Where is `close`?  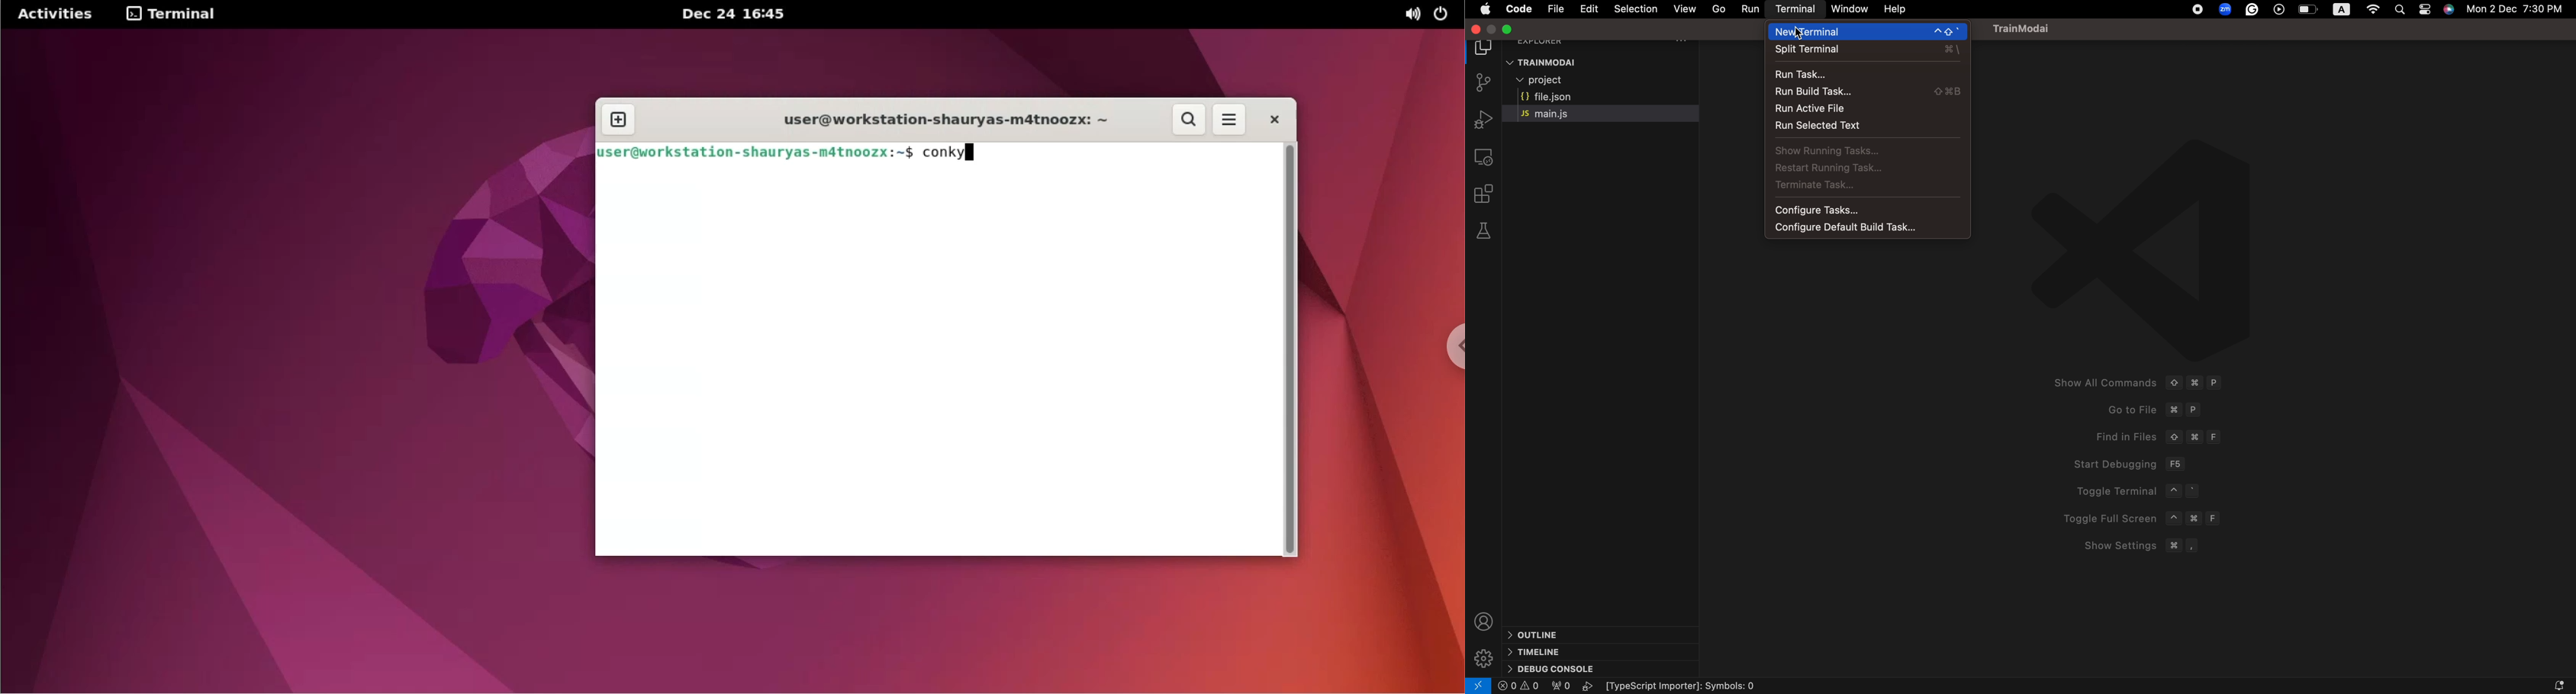
close is located at coordinates (1476, 29).